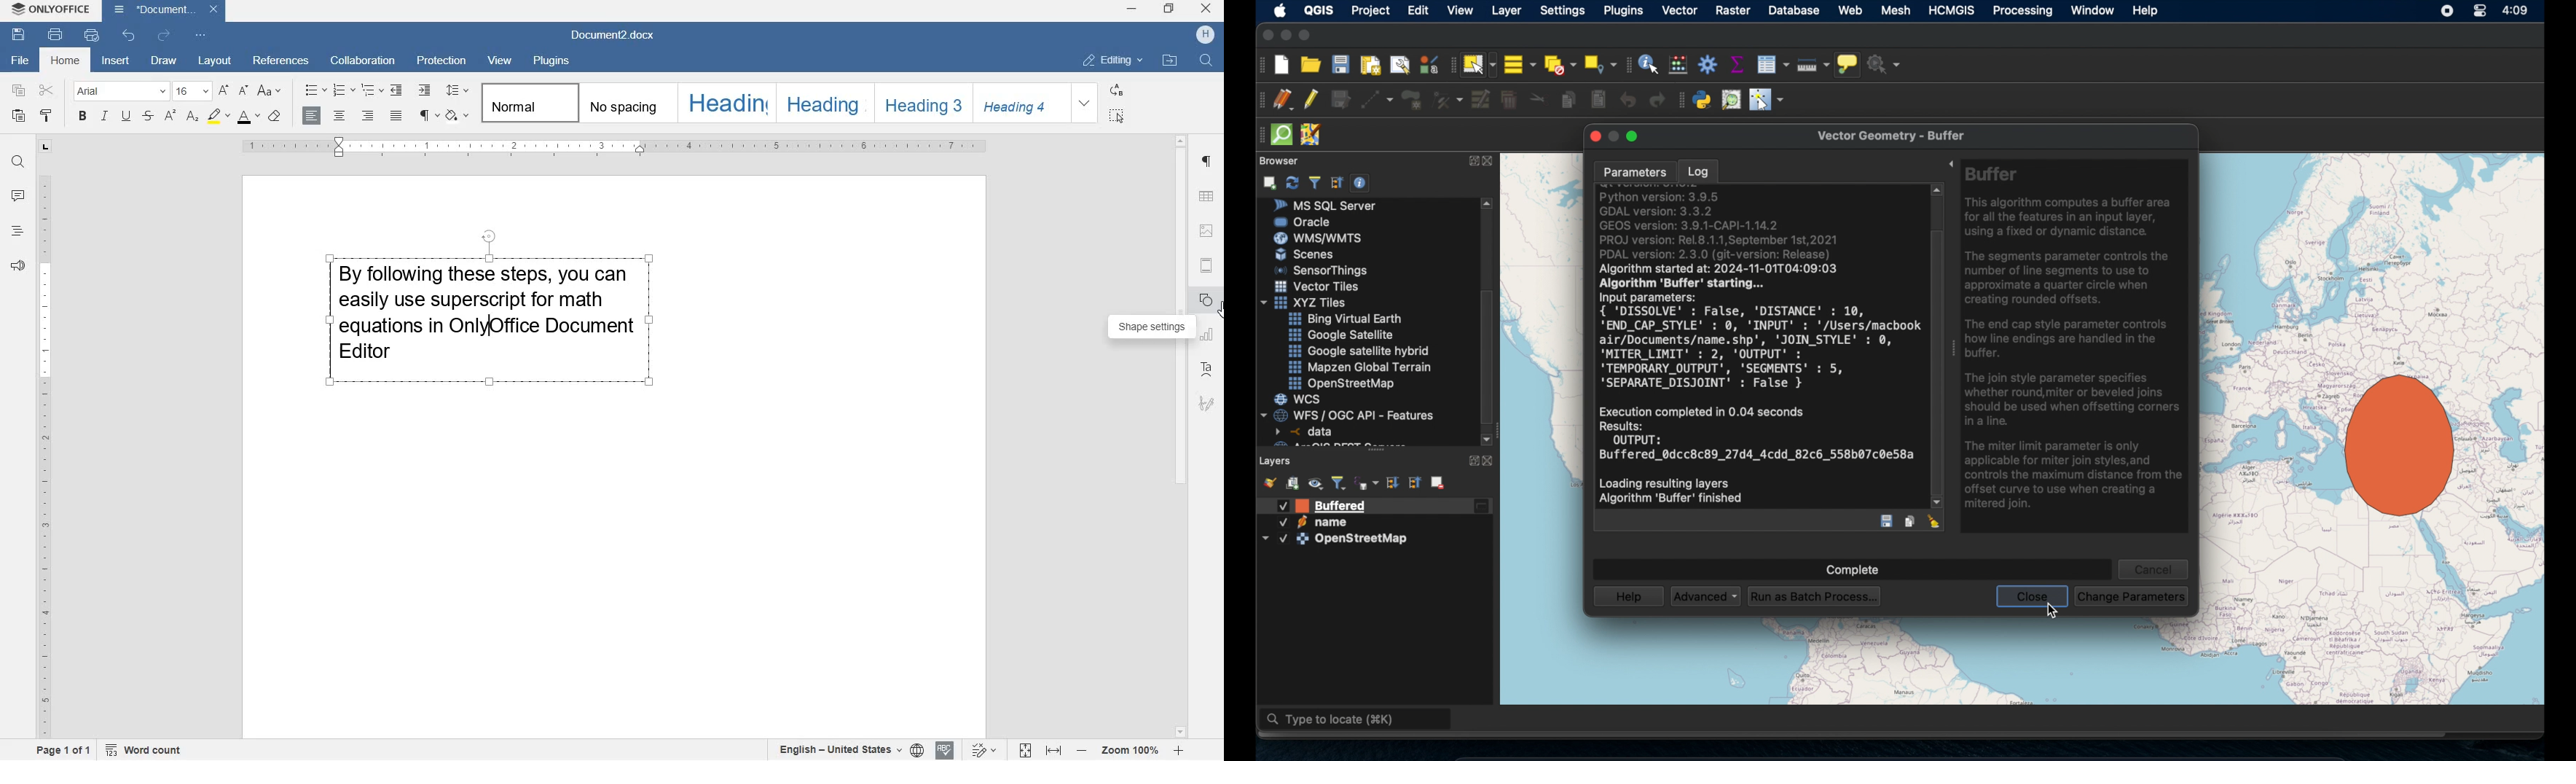  I want to click on expand all, so click(1391, 481).